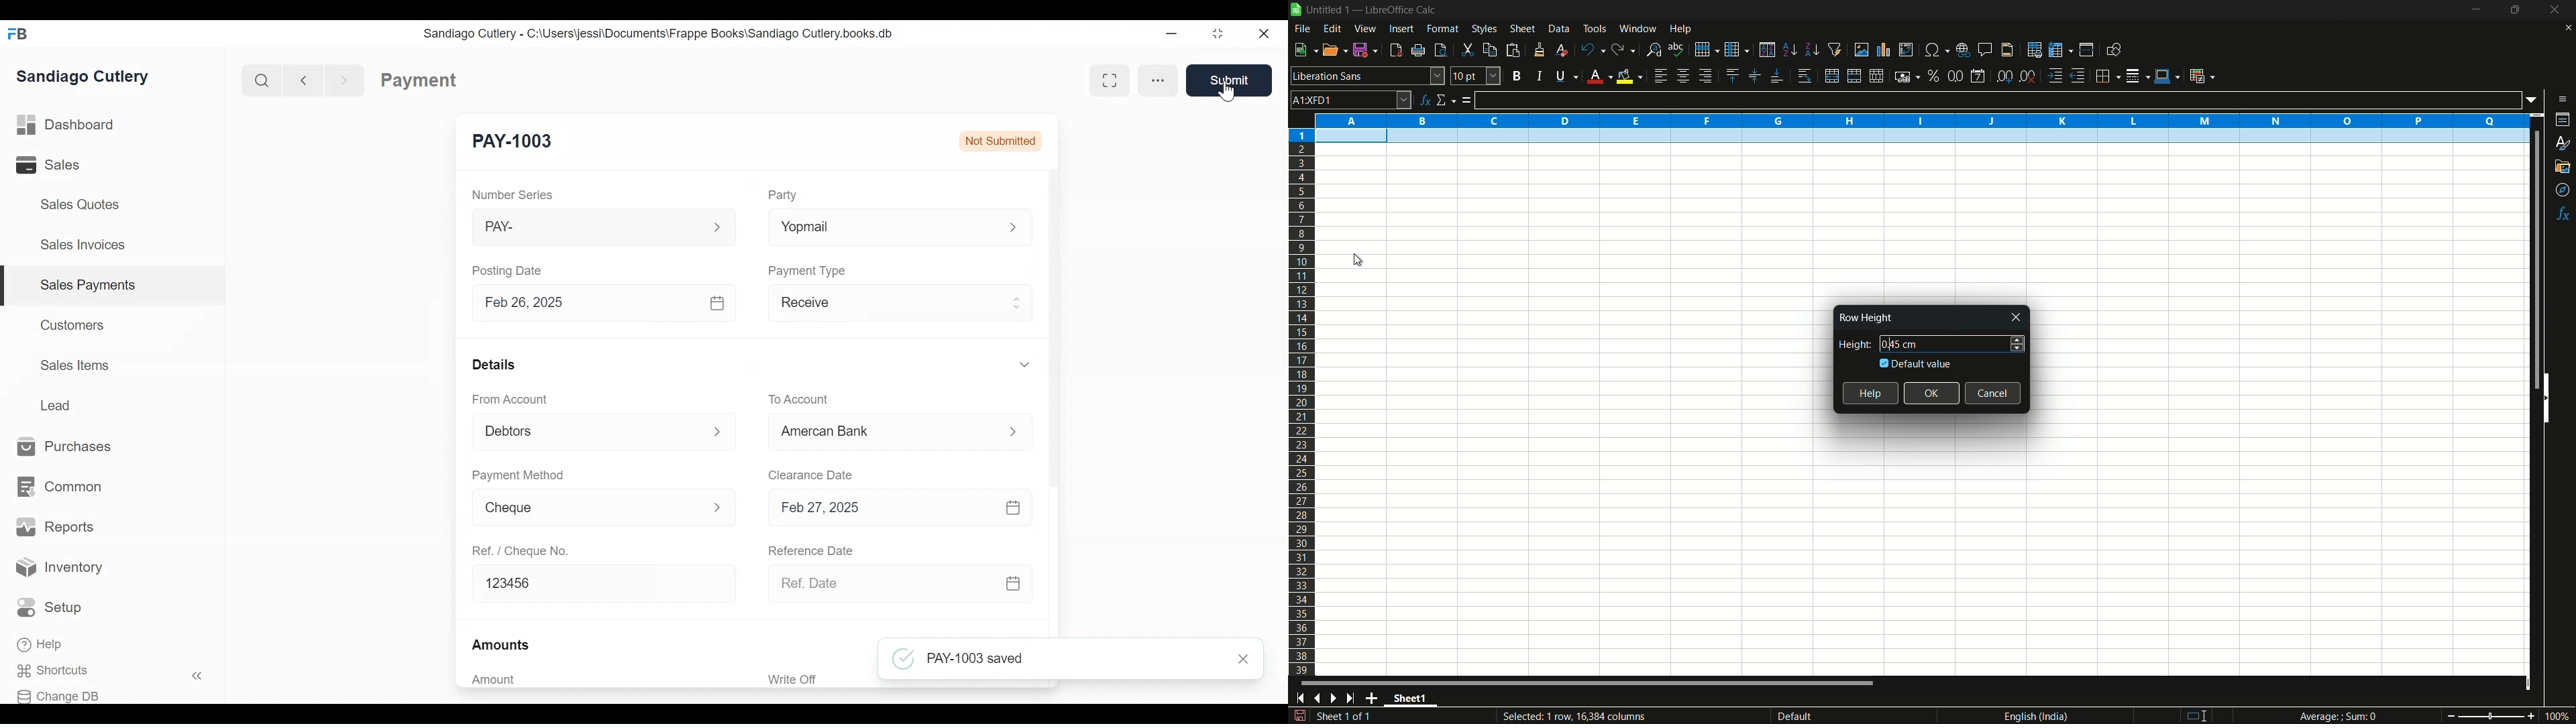 The width and height of the screenshot is (2576, 728). What do you see at coordinates (1230, 80) in the screenshot?
I see `Save` at bounding box center [1230, 80].